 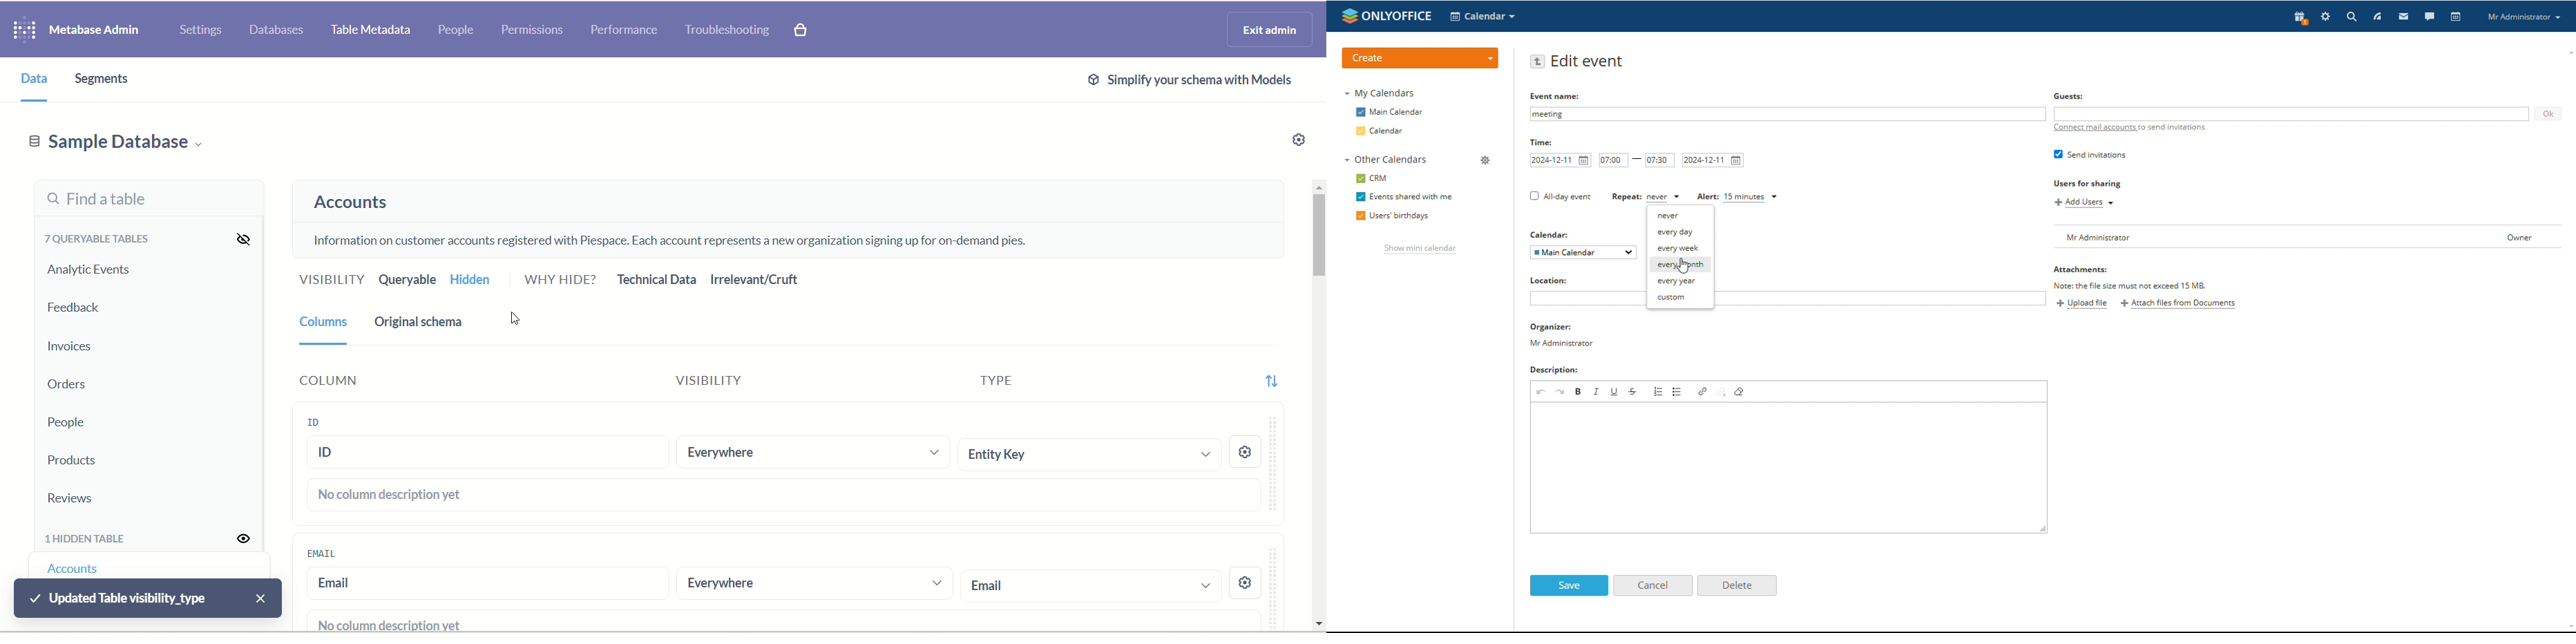 I want to click on send invitation, so click(x=2090, y=154).